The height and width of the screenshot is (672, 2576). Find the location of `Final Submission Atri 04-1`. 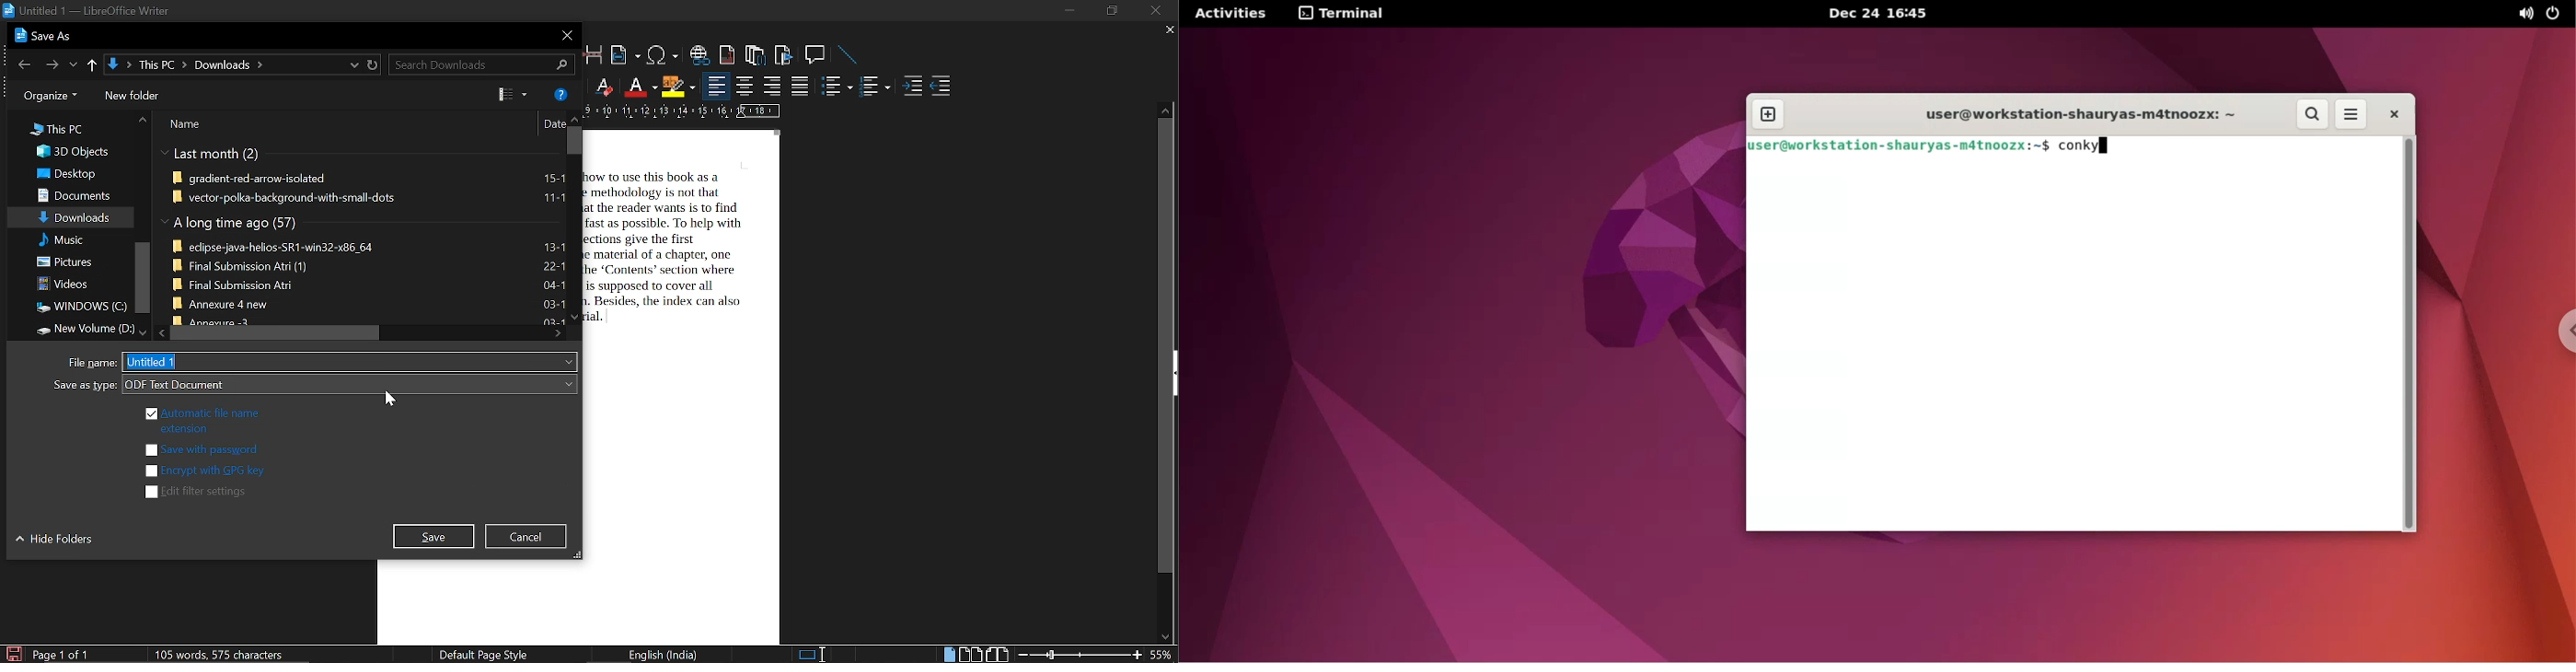

Final Submission Atri 04-1 is located at coordinates (368, 284).